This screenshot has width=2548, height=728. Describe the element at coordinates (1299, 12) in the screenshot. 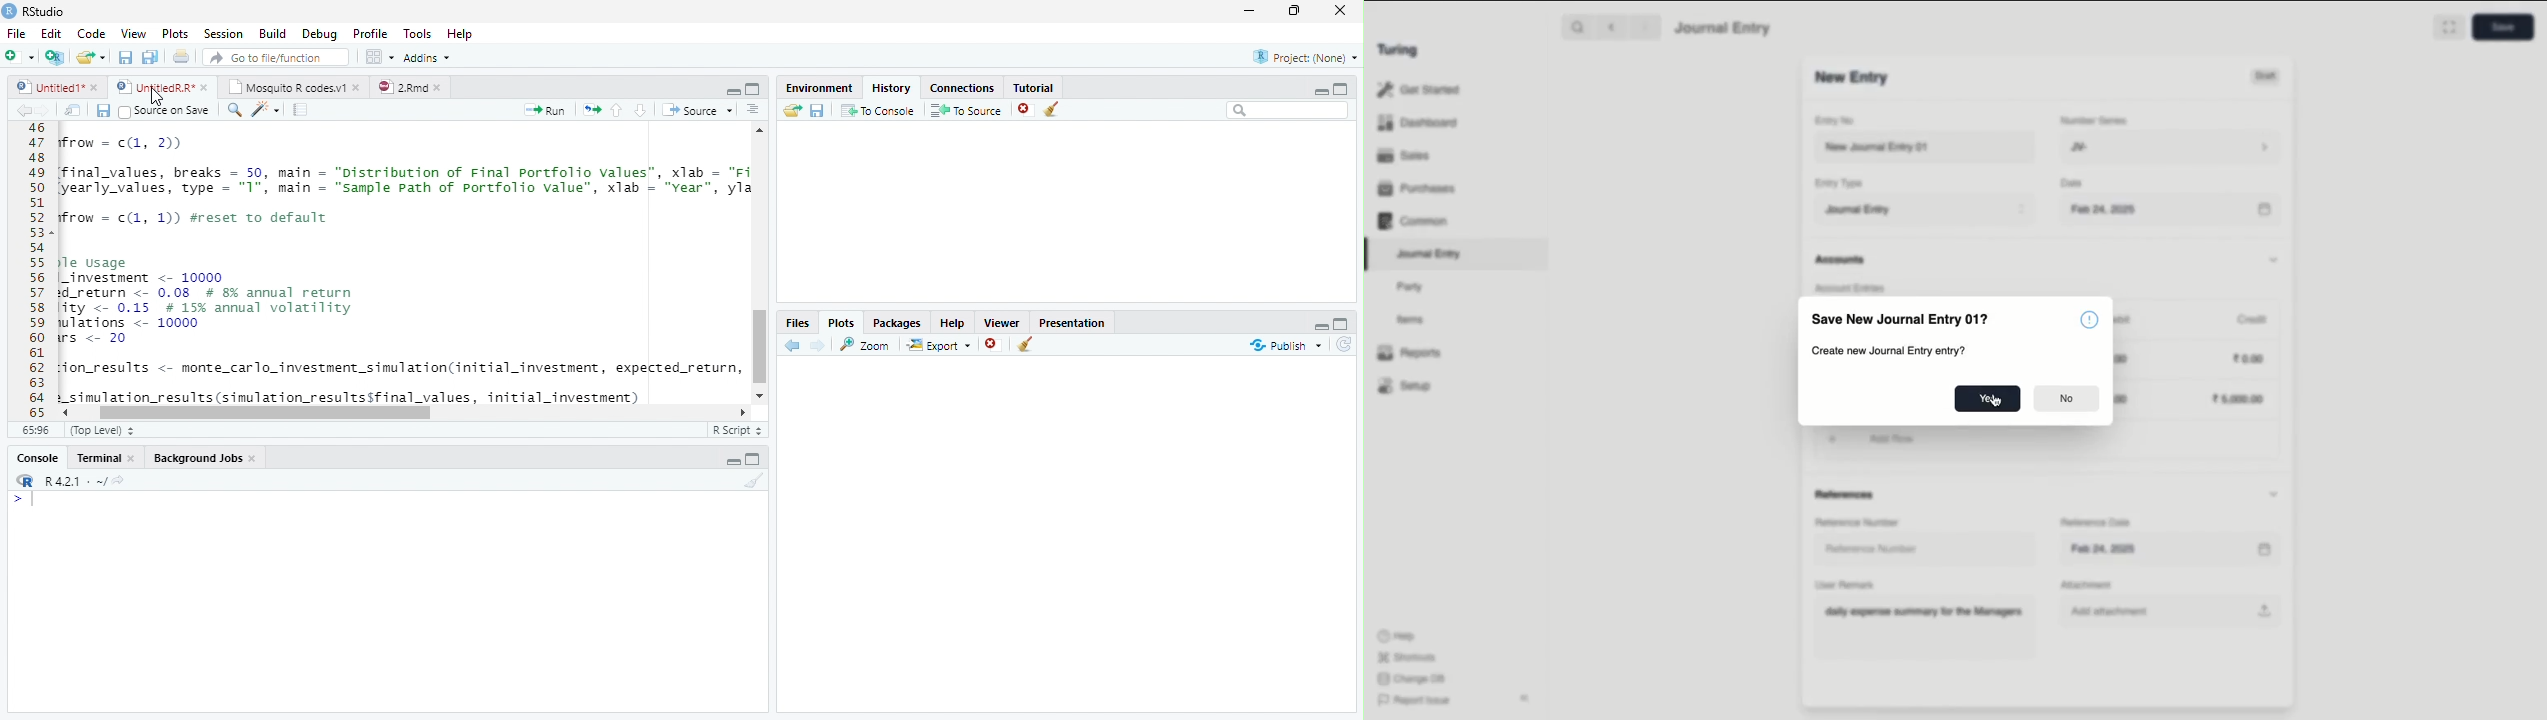

I see `Maximize` at that location.